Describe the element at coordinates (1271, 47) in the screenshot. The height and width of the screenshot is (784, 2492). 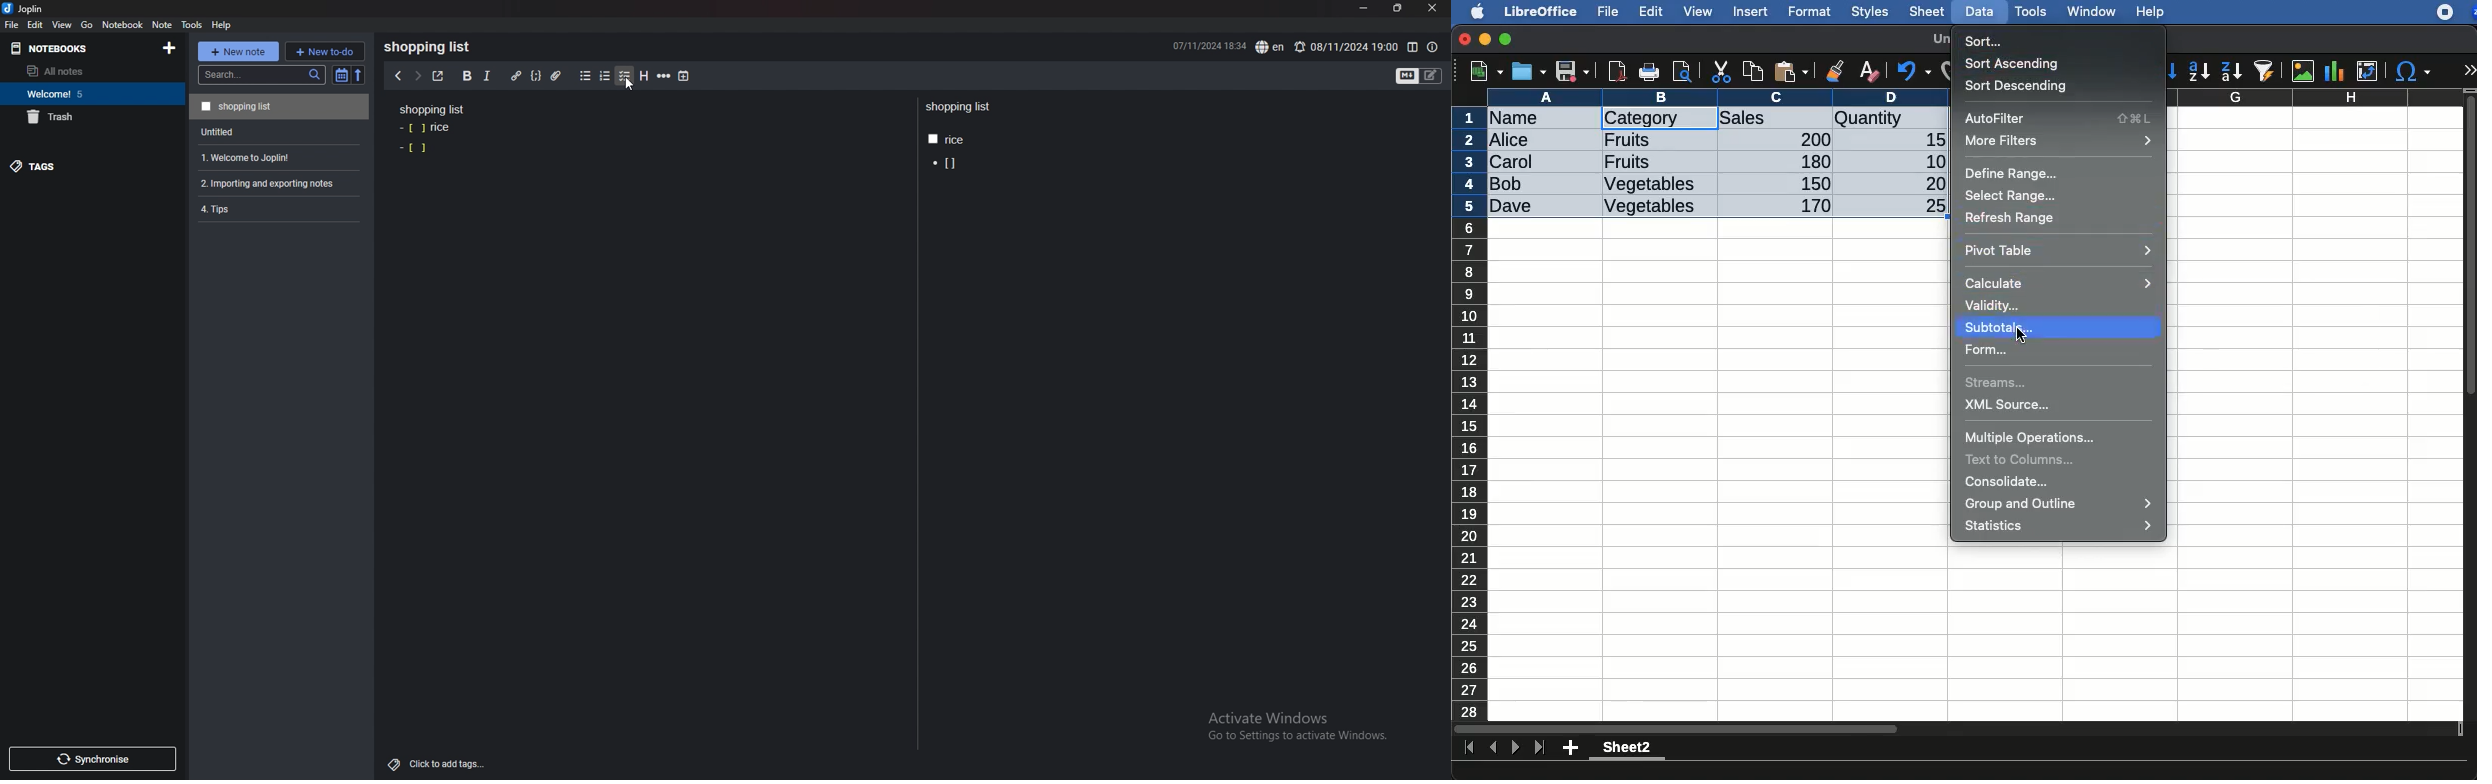
I see `spell check` at that location.